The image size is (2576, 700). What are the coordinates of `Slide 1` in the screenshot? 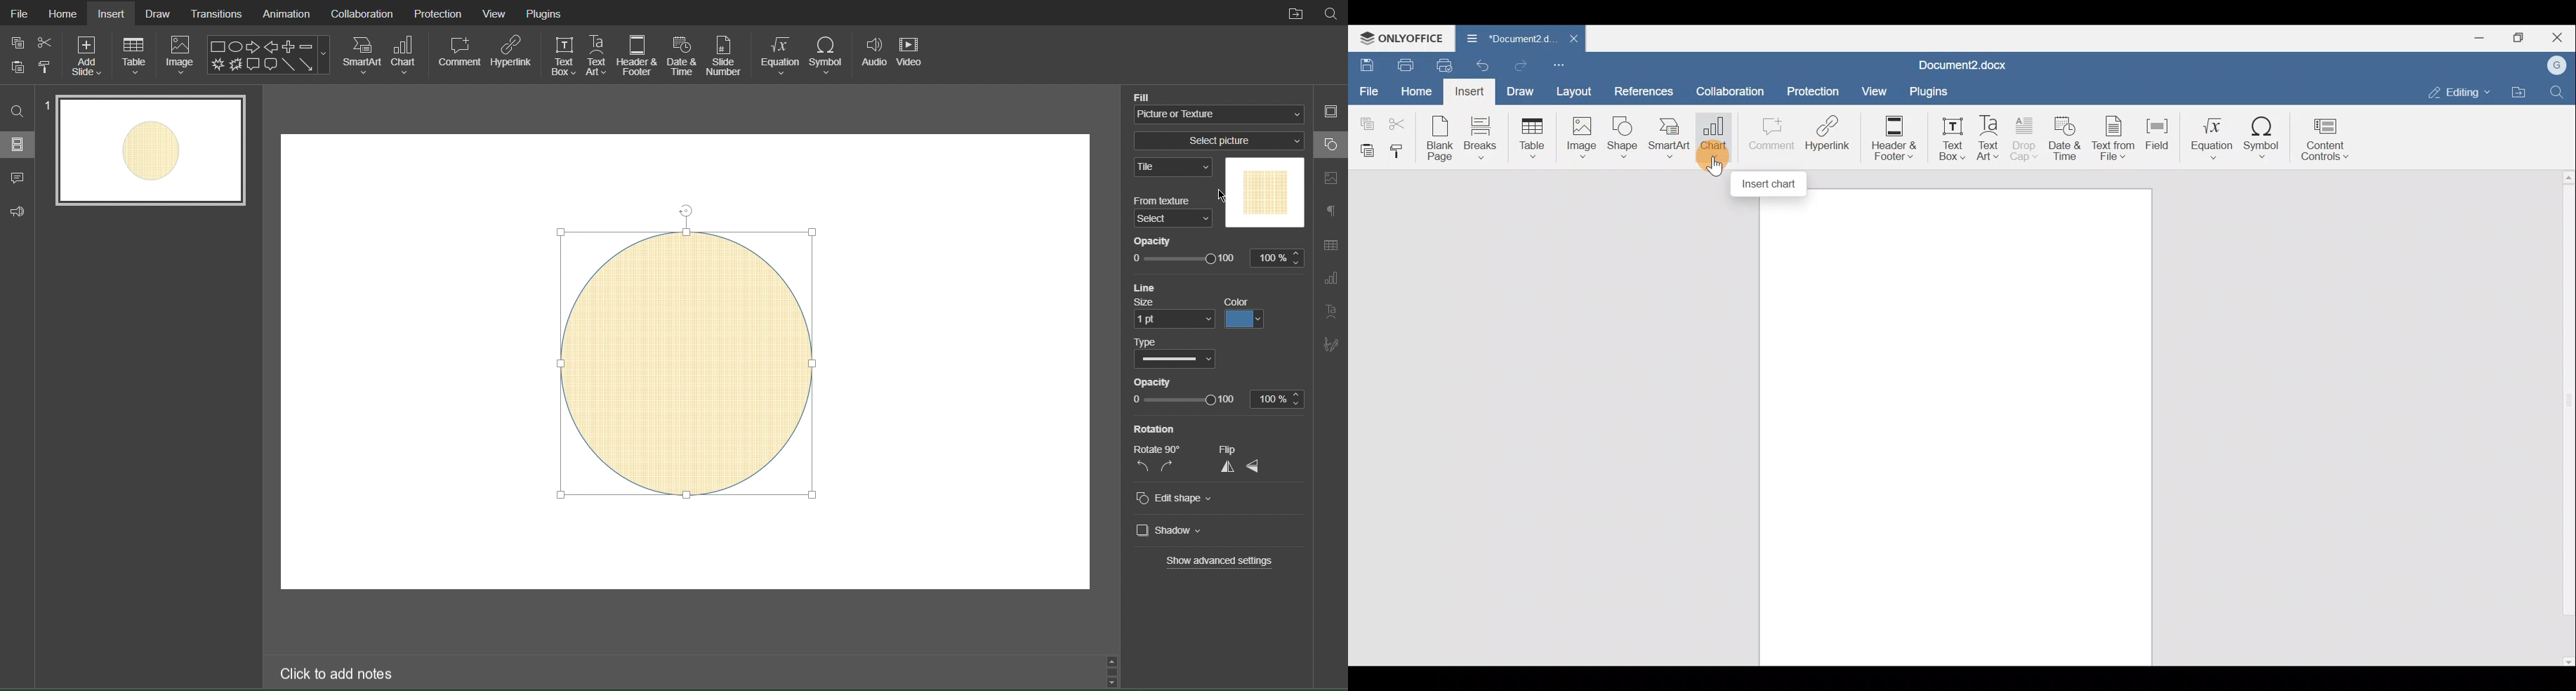 It's located at (152, 152).